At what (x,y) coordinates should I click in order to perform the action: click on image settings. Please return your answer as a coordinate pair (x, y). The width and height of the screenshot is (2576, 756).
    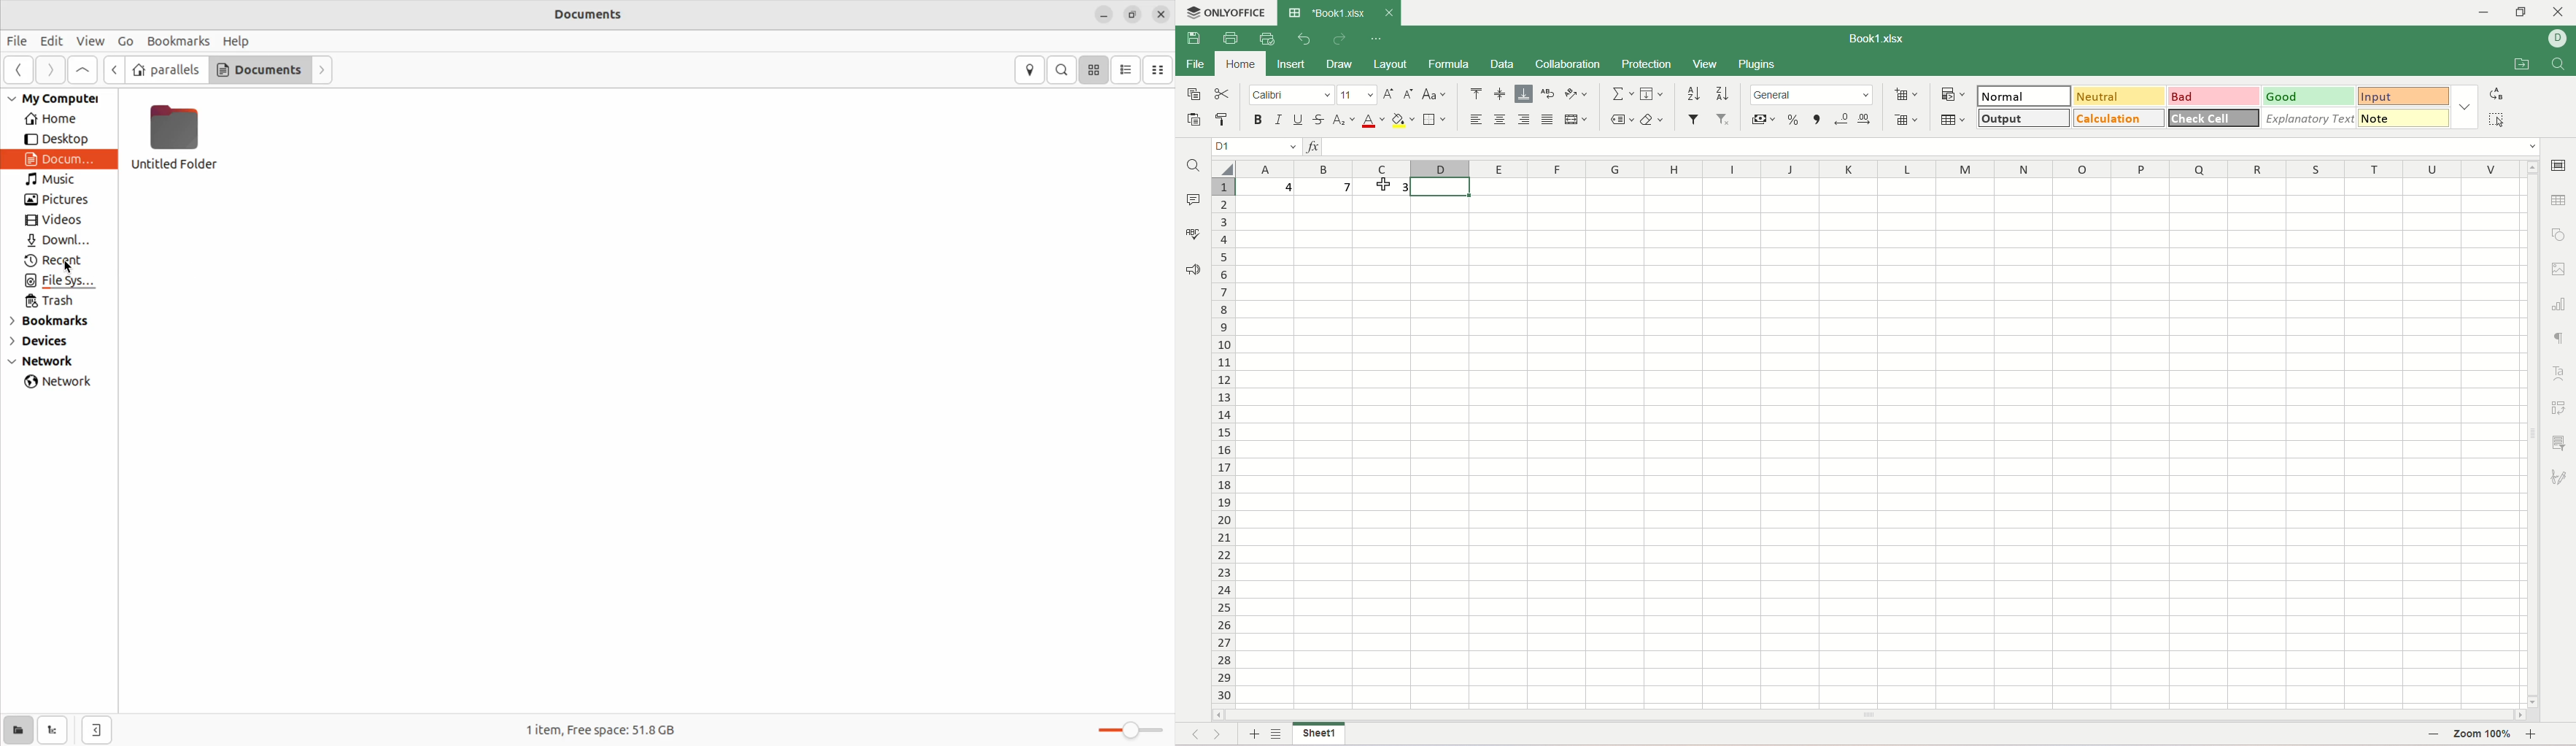
    Looking at the image, I should click on (2559, 270).